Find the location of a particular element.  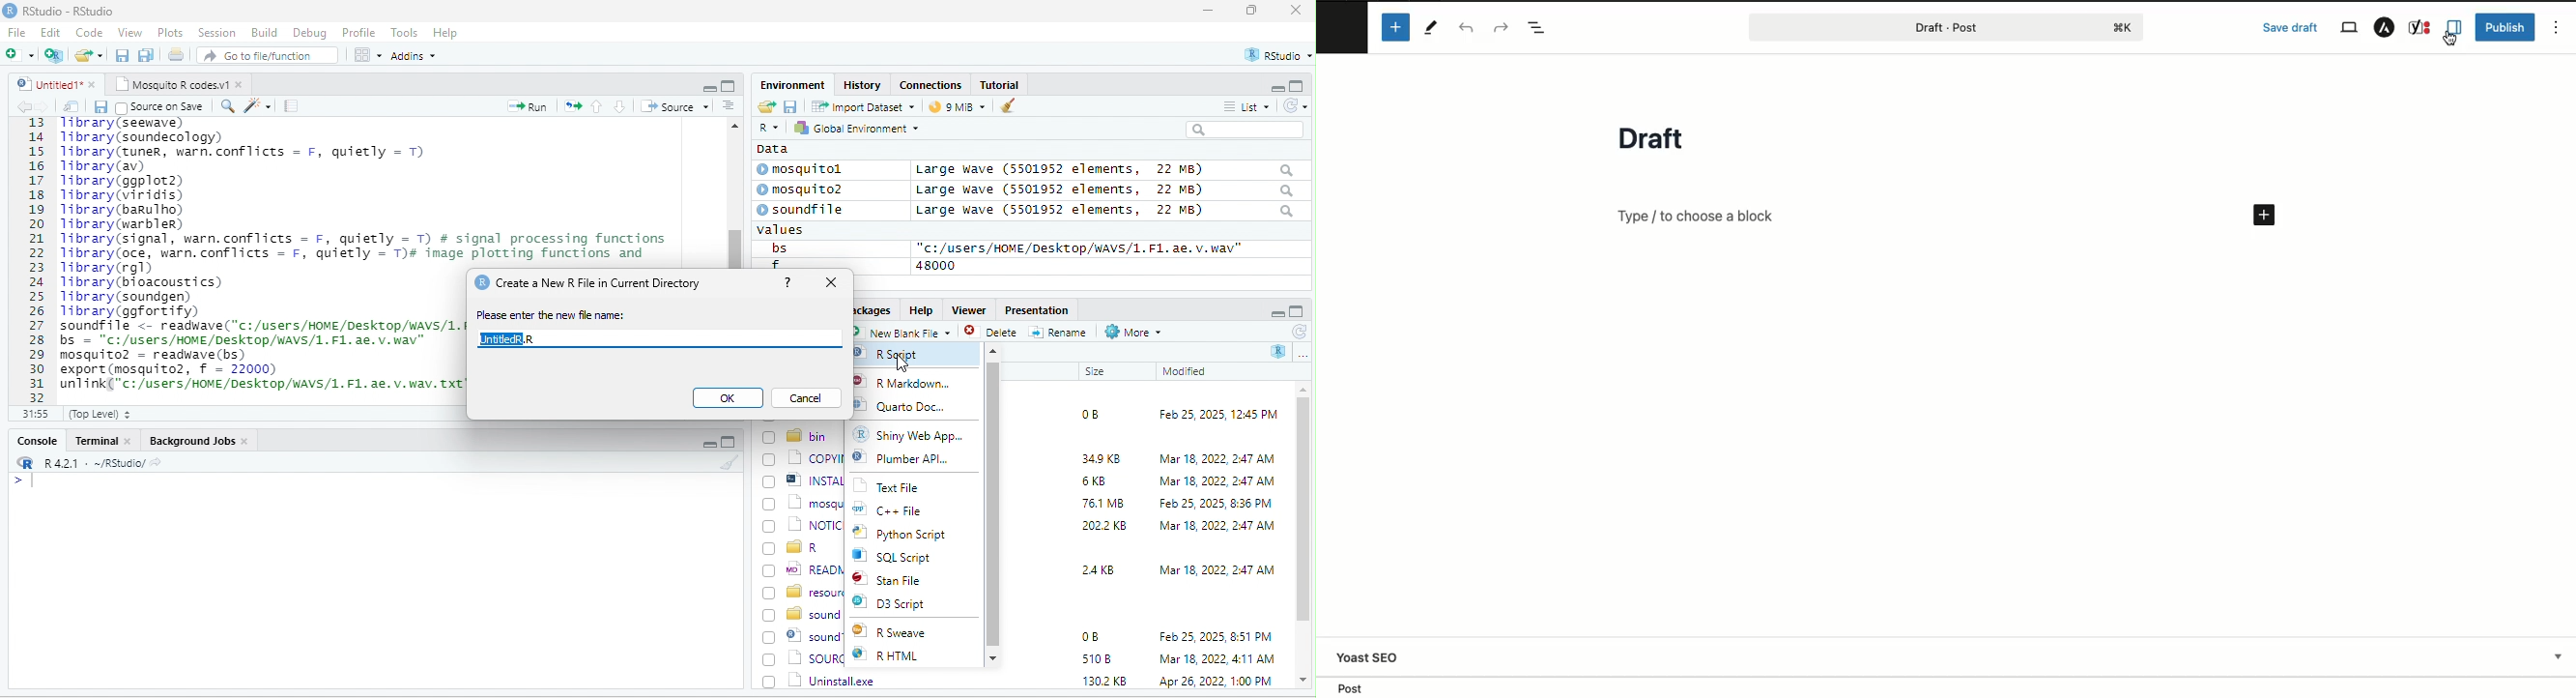

BD resources is located at coordinates (802, 590).